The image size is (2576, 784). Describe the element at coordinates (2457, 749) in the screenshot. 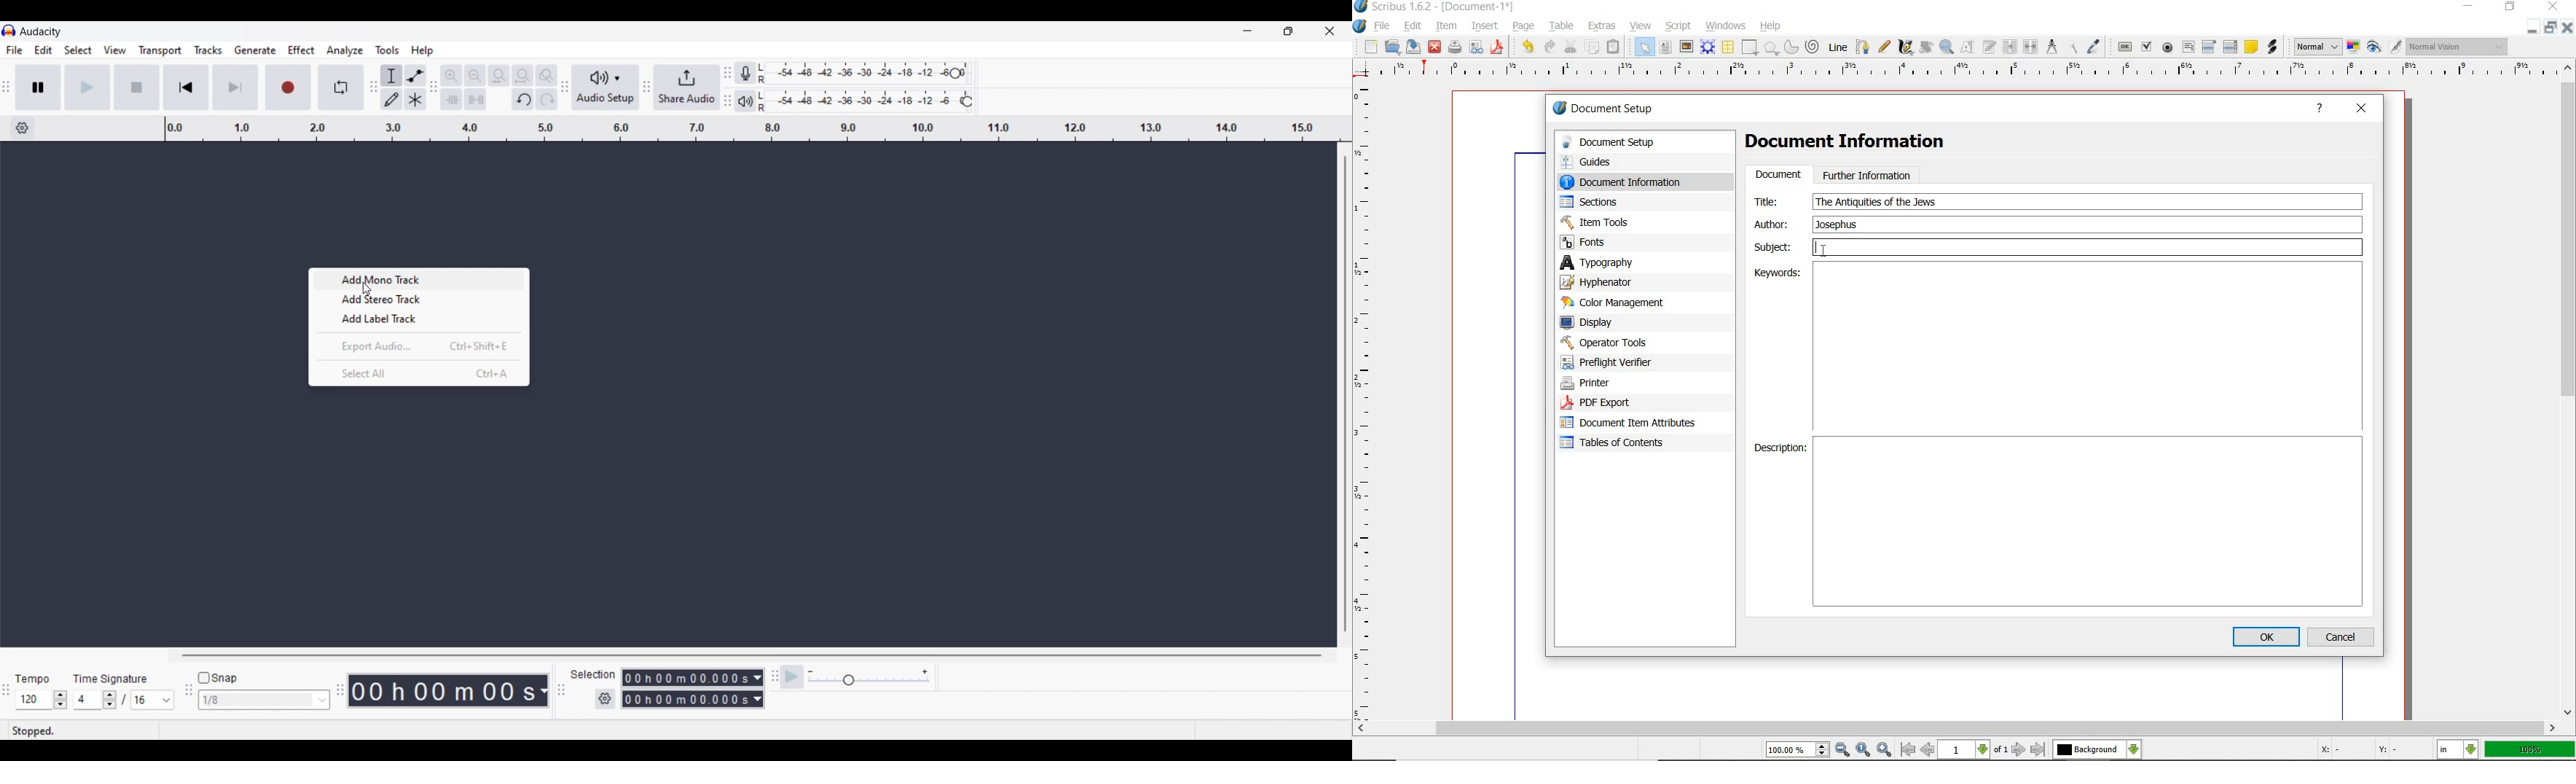

I see `select the current unit` at that location.